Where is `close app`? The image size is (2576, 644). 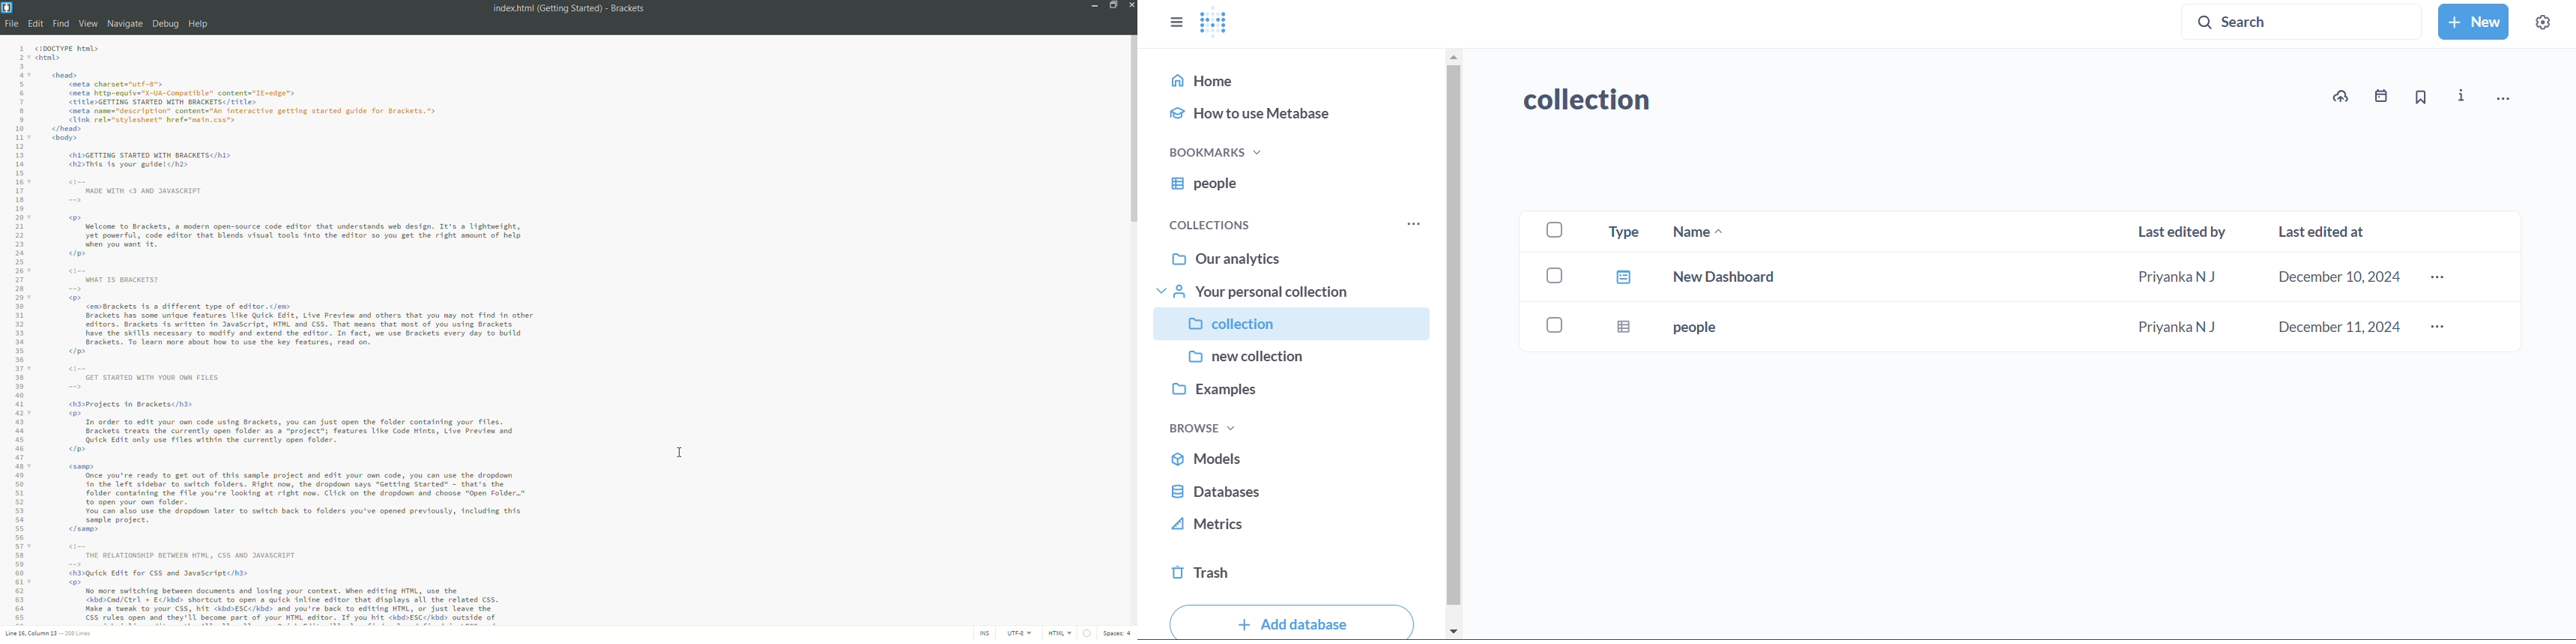
close app is located at coordinates (1130, 5).